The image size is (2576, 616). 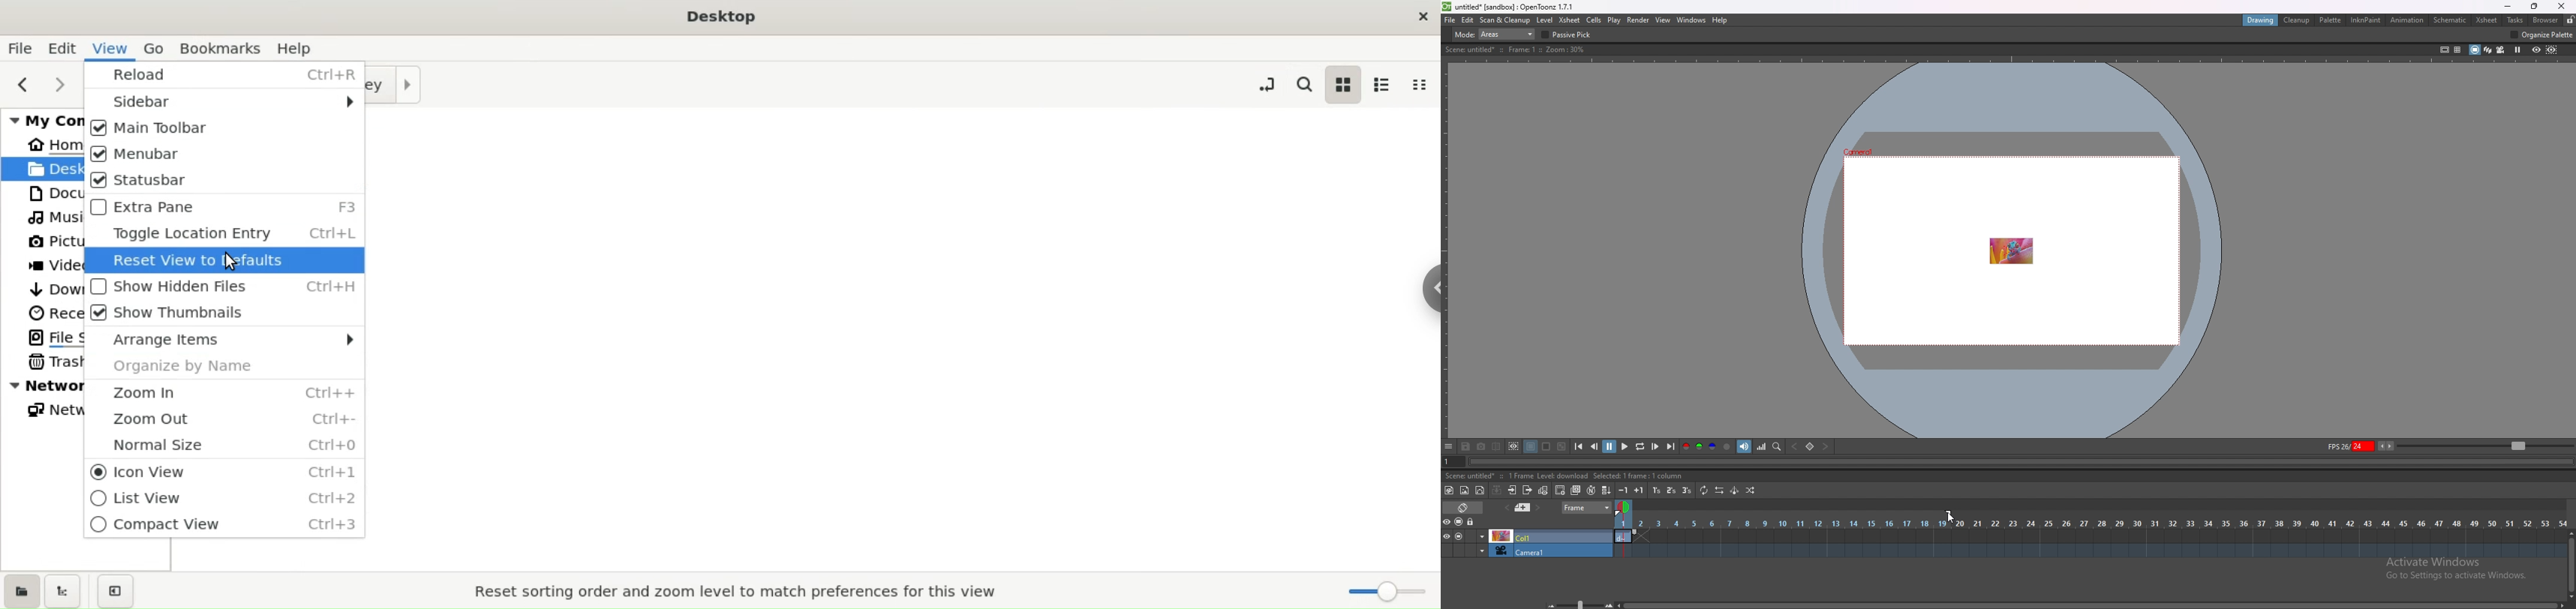 What do you see at coordinates (1587, 507) in the screenshot?
I see `frame` at bounding box center [1587, 507].